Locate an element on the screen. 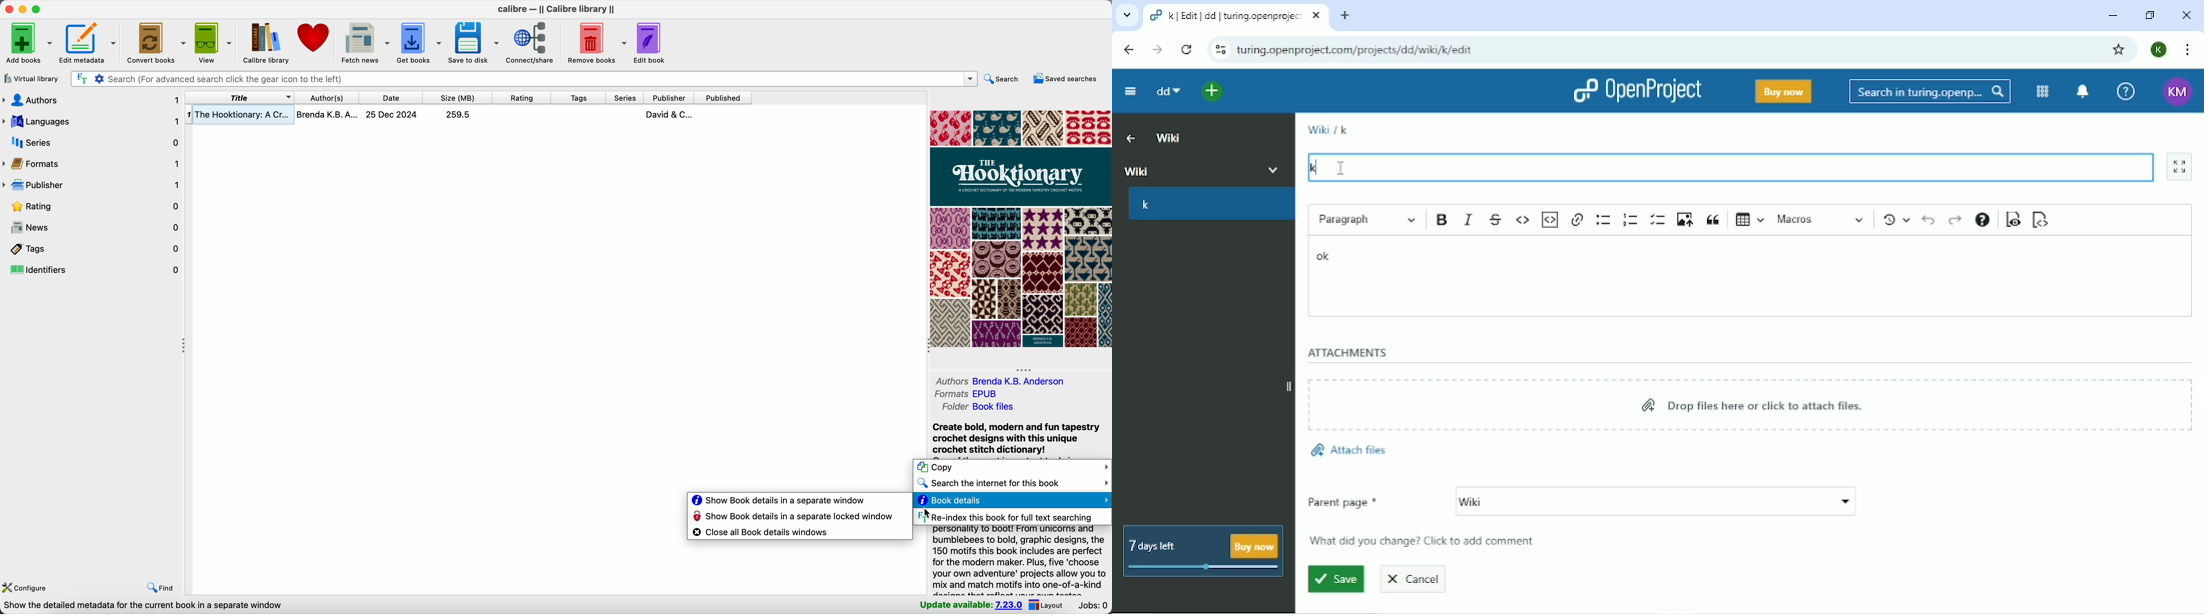 The image size is (2212, 616). data is located at coordinates (142, 606).